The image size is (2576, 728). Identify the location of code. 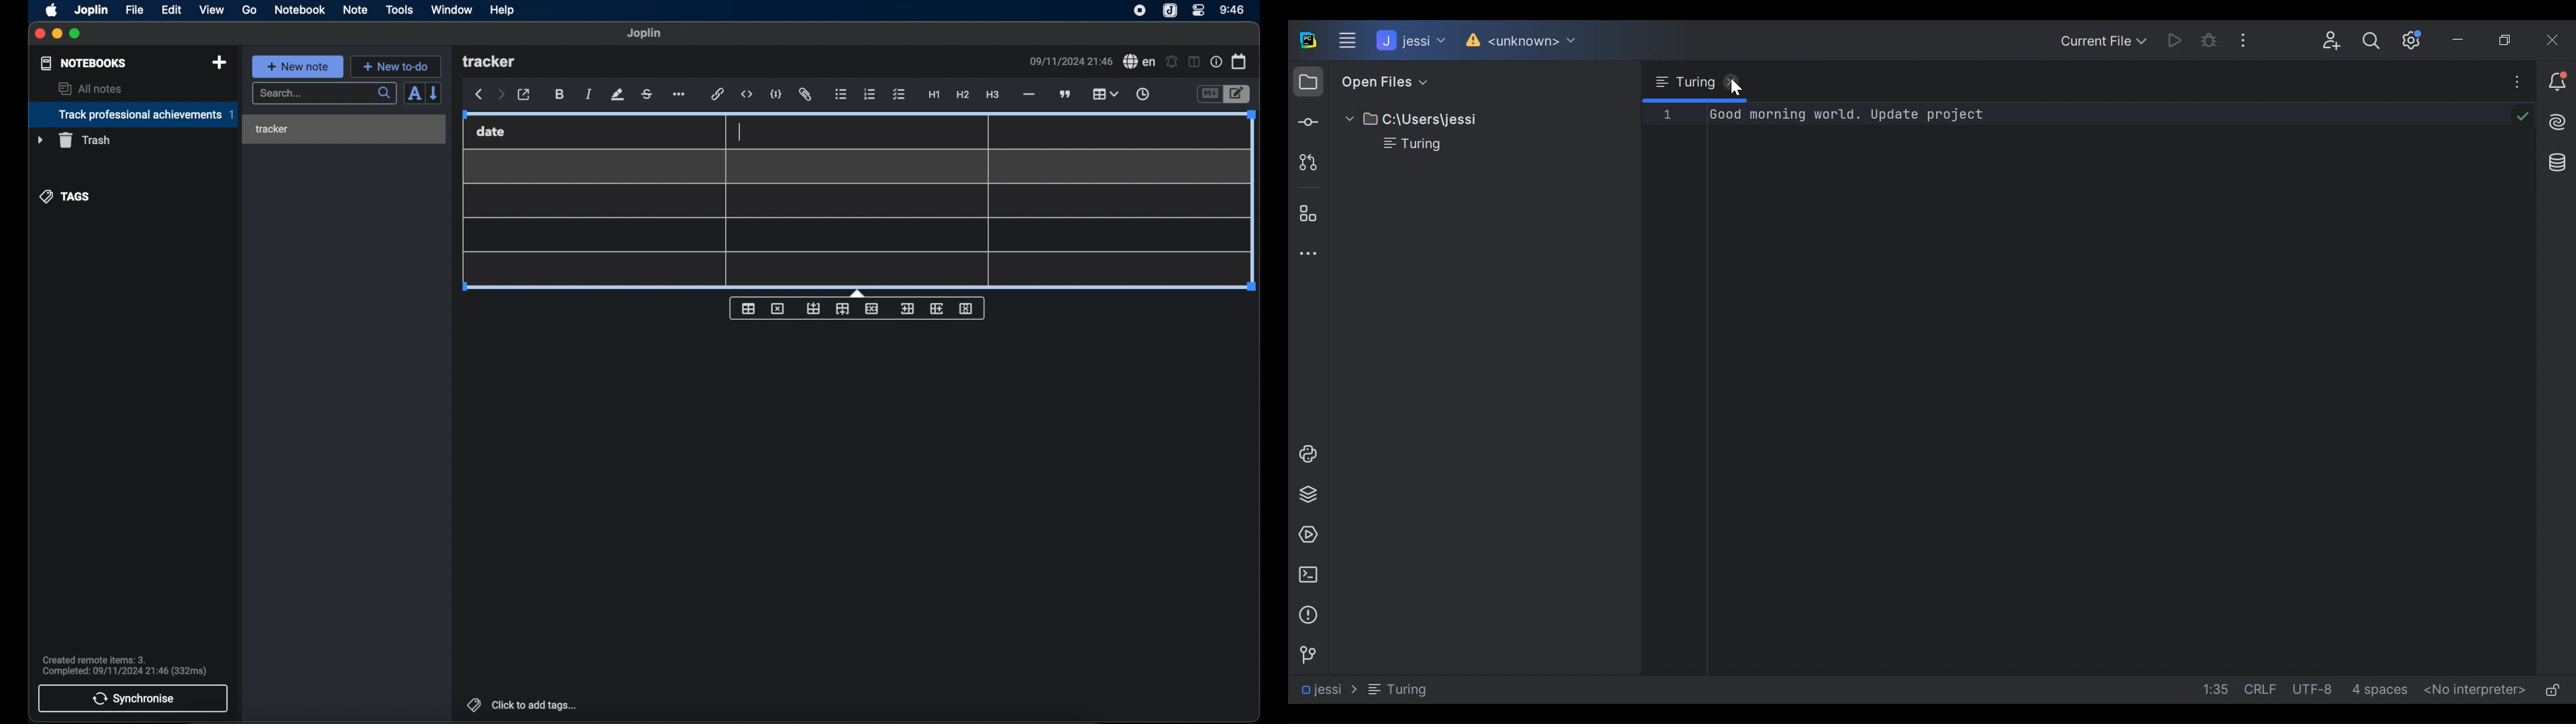
(777, 94).